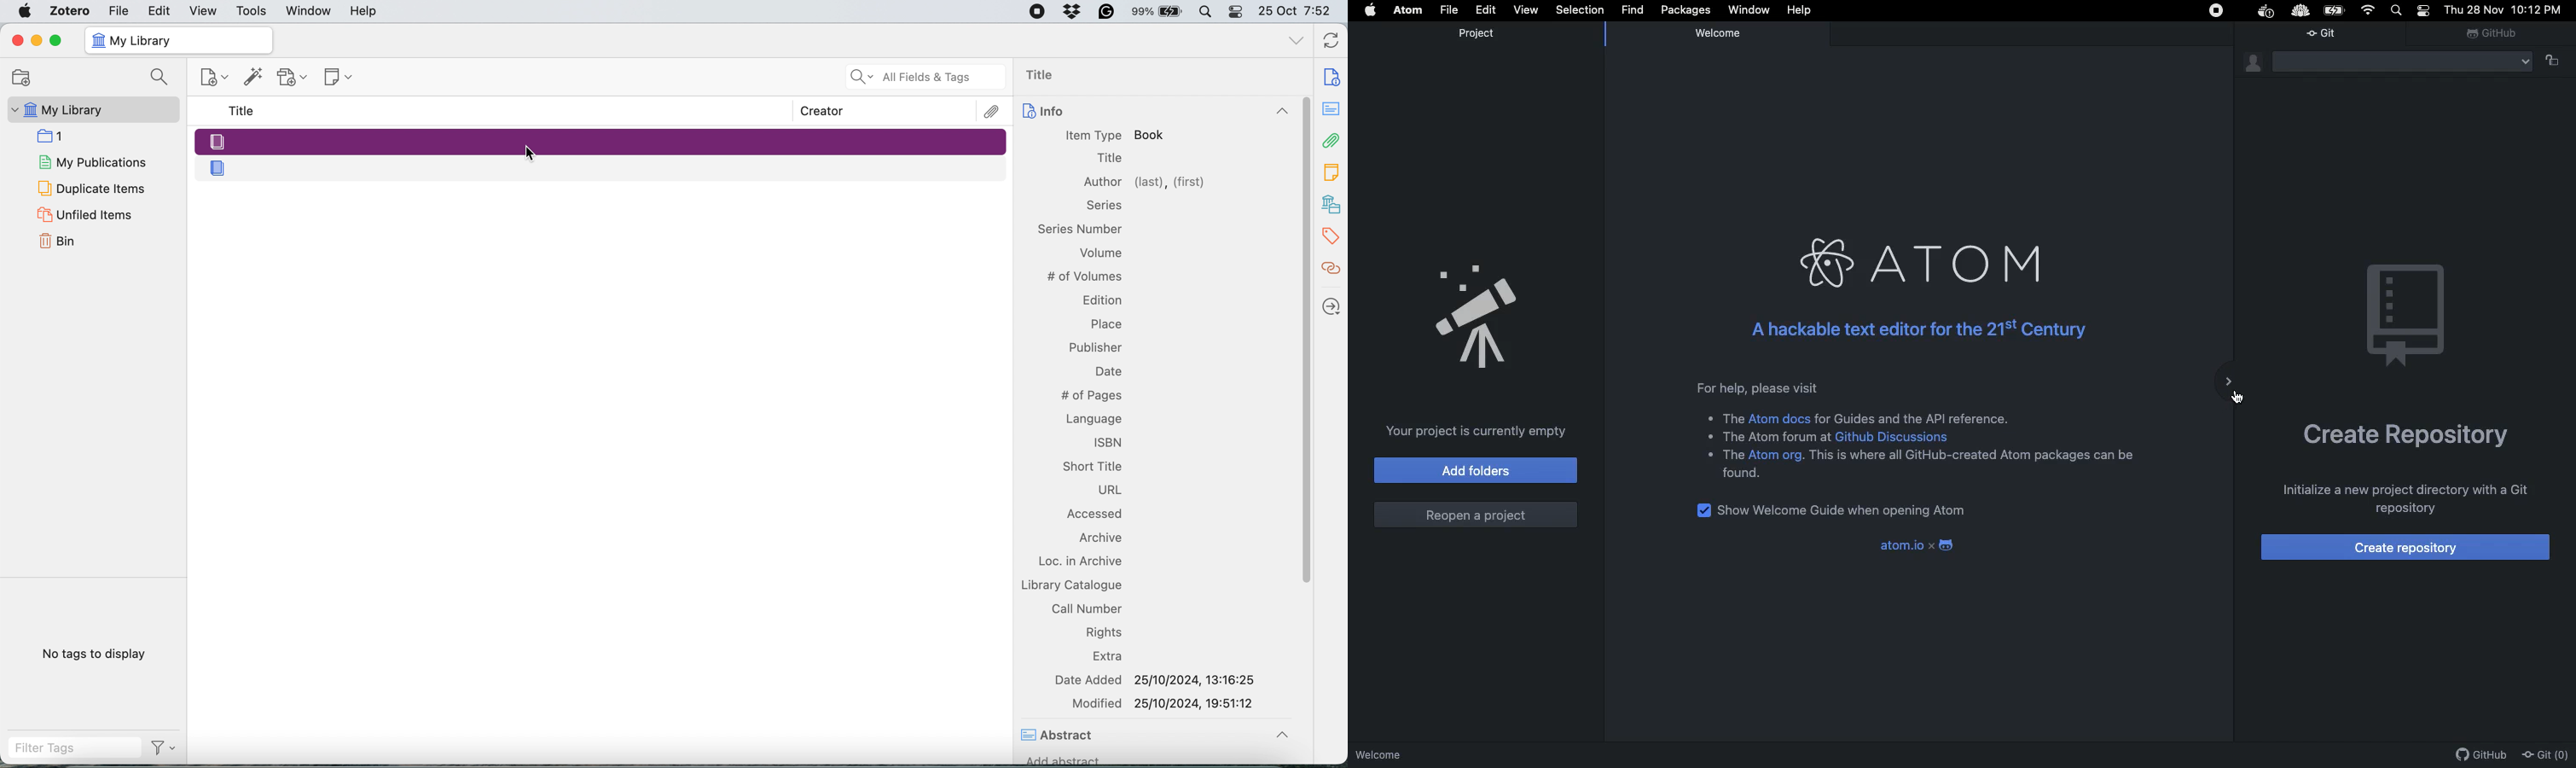 The height and width of the screenshot is (784, 2576). I want to click on Edit, so click(160, 10).